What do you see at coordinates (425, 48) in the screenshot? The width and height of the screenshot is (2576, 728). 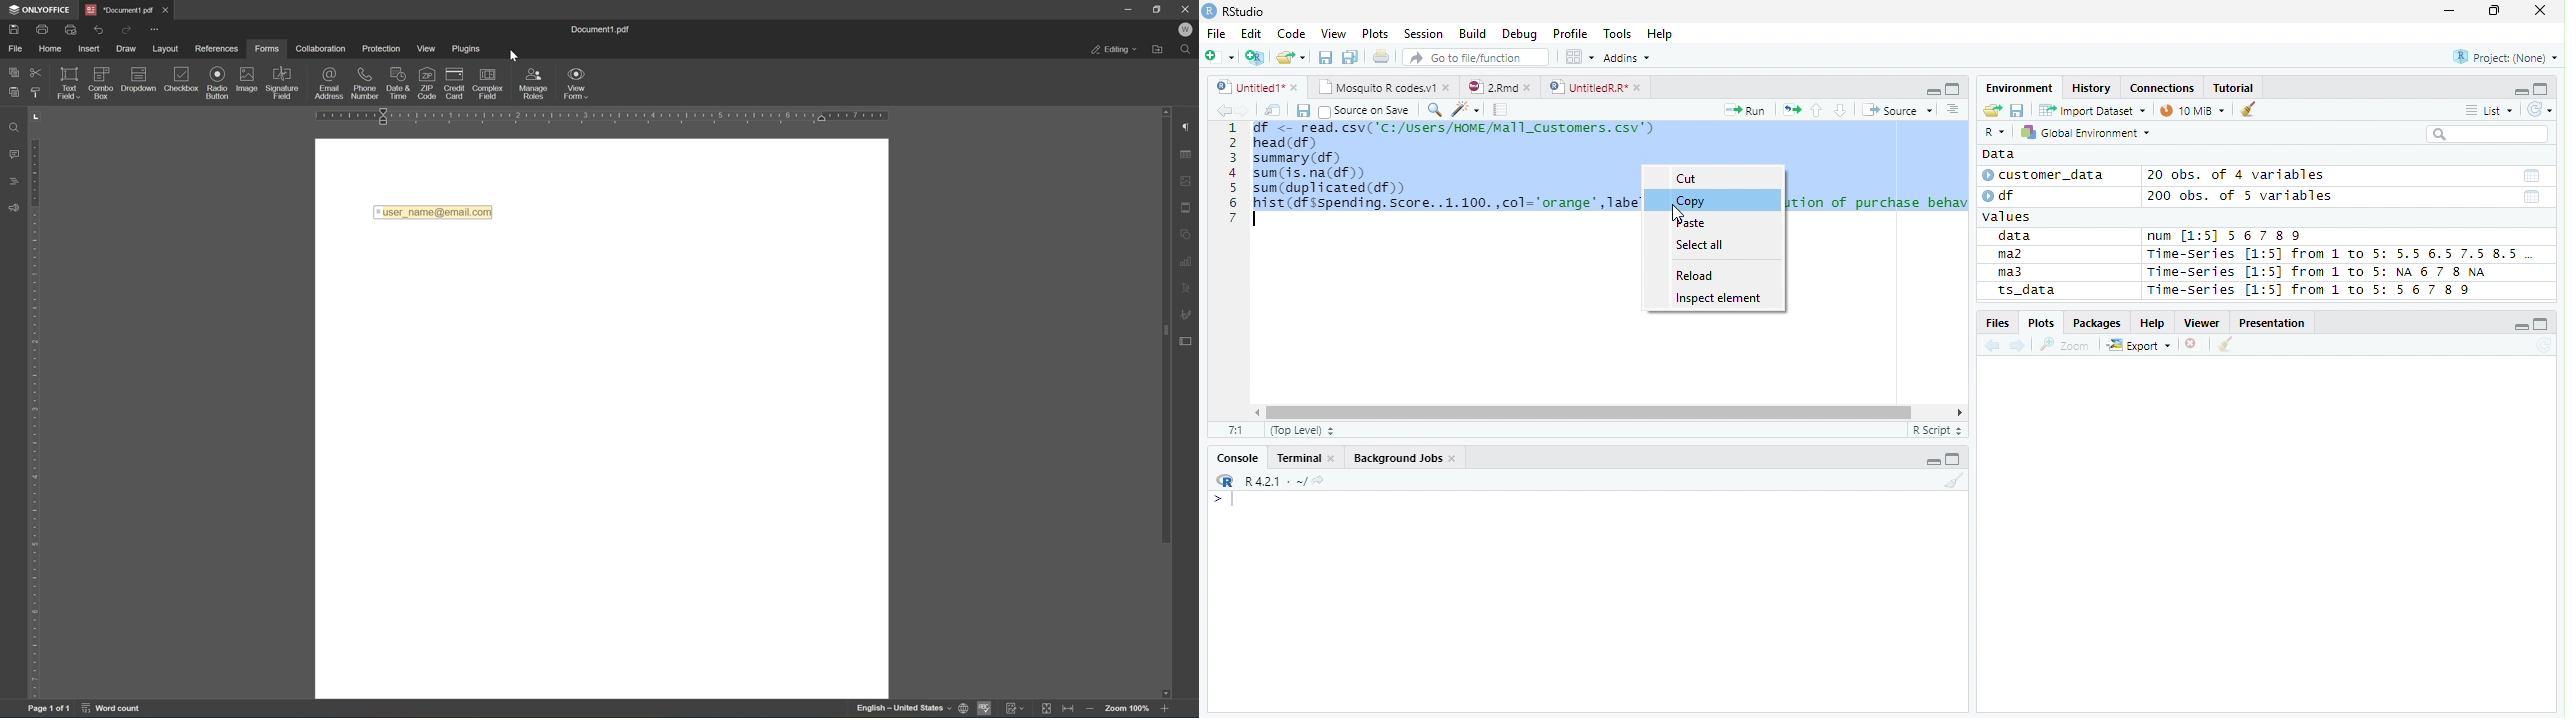 I see `view` at bounding box center [425, 48].